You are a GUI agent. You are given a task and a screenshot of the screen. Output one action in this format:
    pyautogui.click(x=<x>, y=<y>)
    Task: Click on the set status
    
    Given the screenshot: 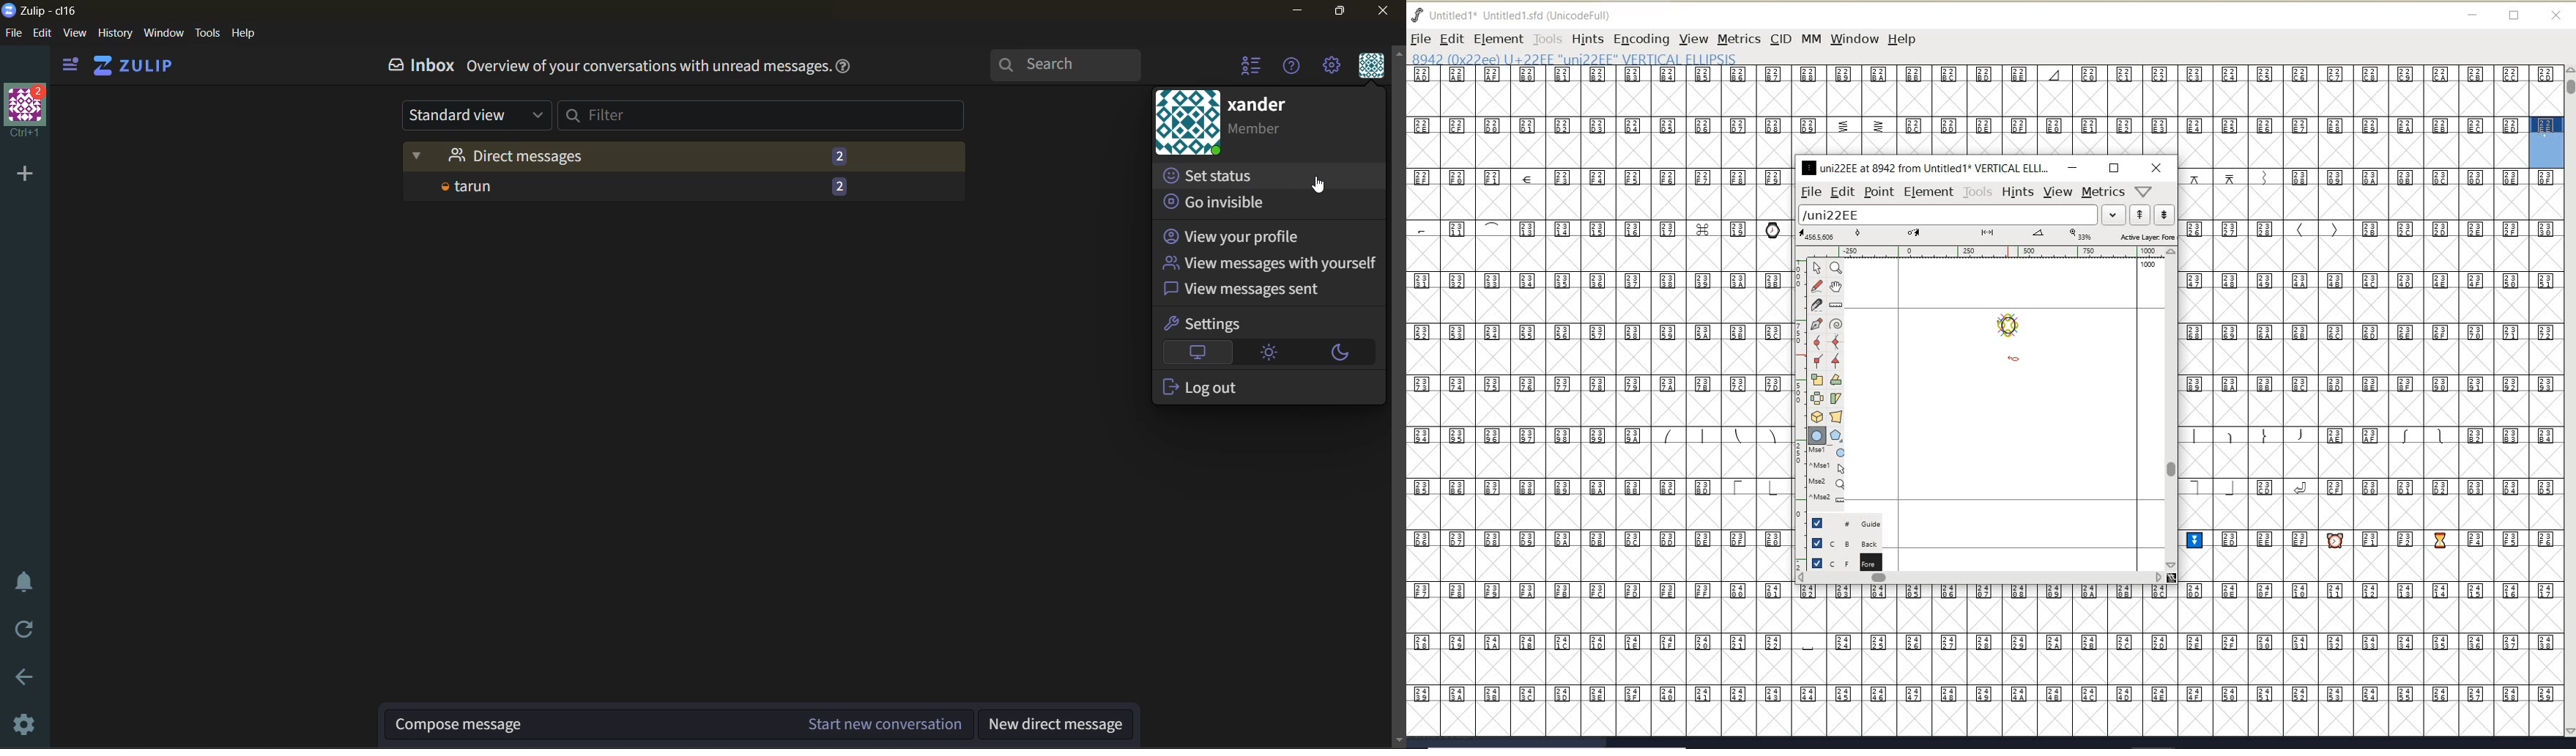 What is the action you would take?
    pyautogui.click(x=1217, y=176)
    